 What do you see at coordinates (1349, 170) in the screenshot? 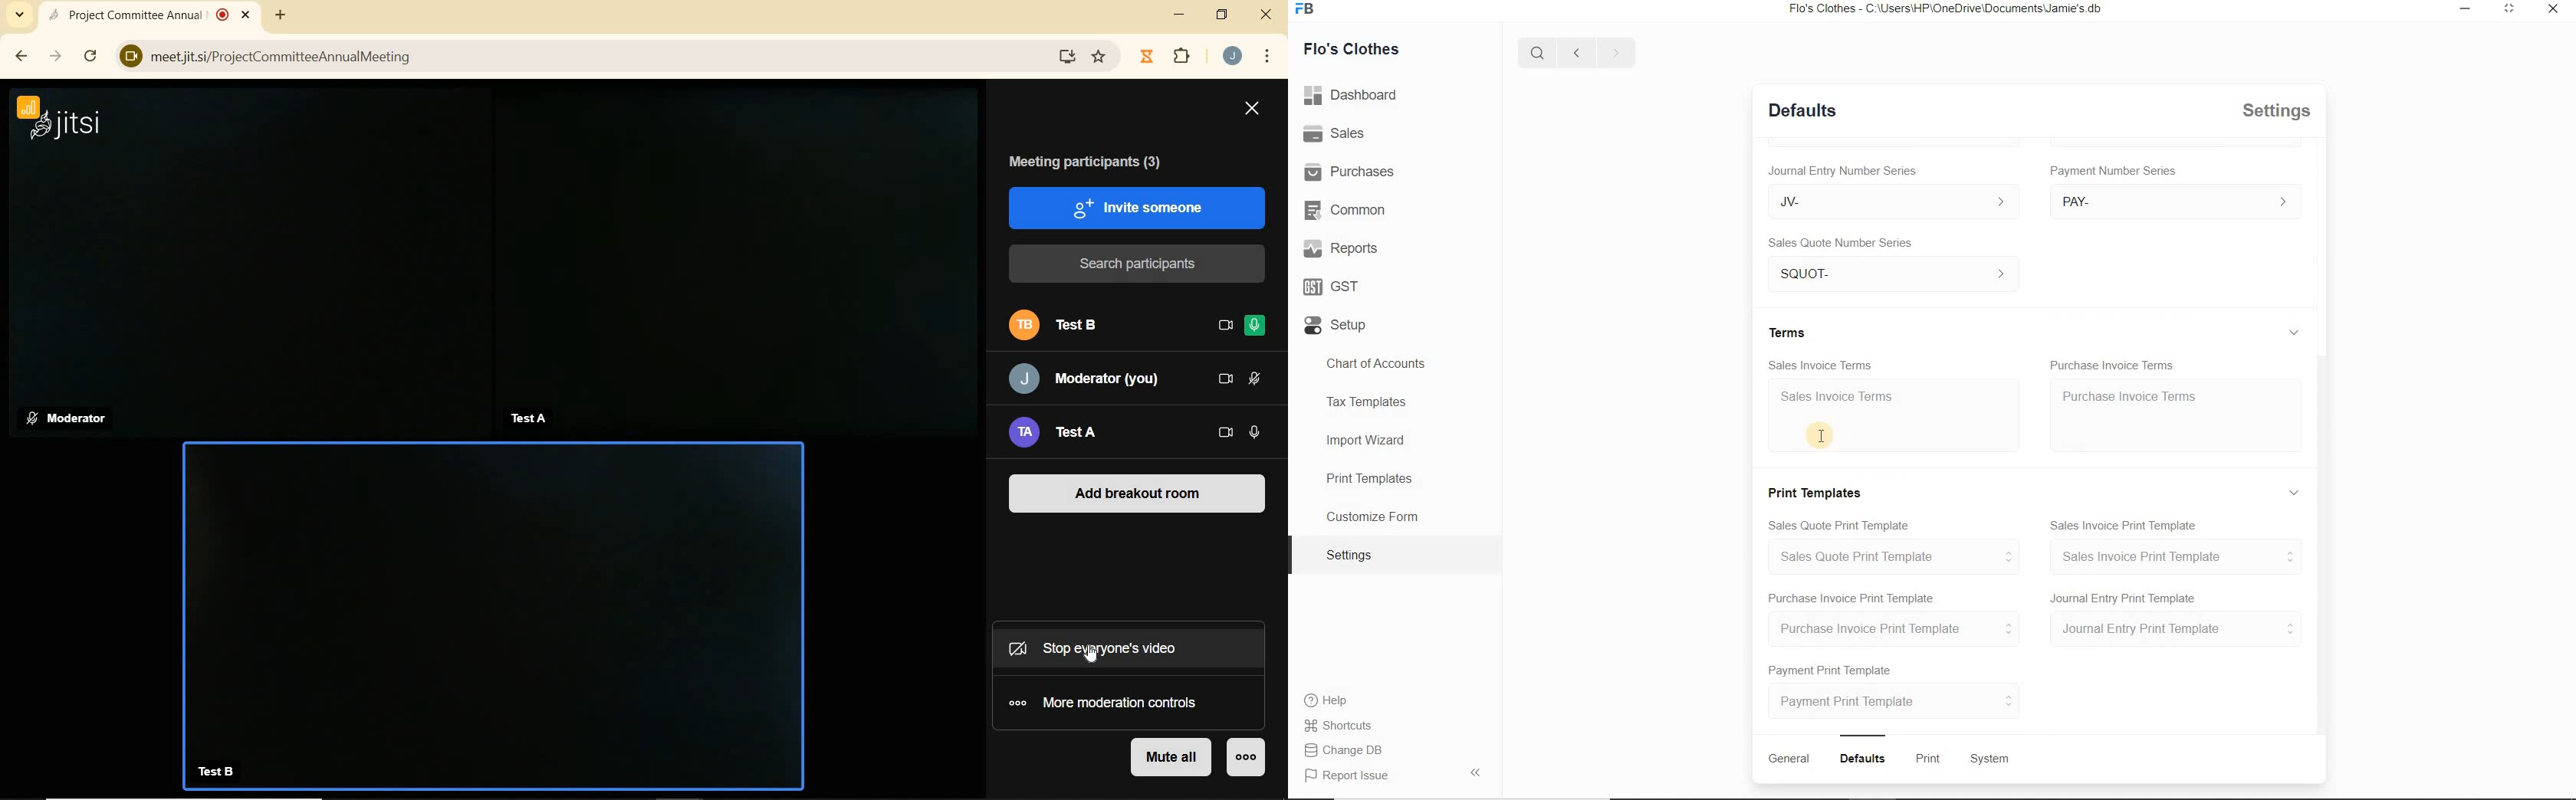
I see `Purchases` at bounding box center [1349, 170].